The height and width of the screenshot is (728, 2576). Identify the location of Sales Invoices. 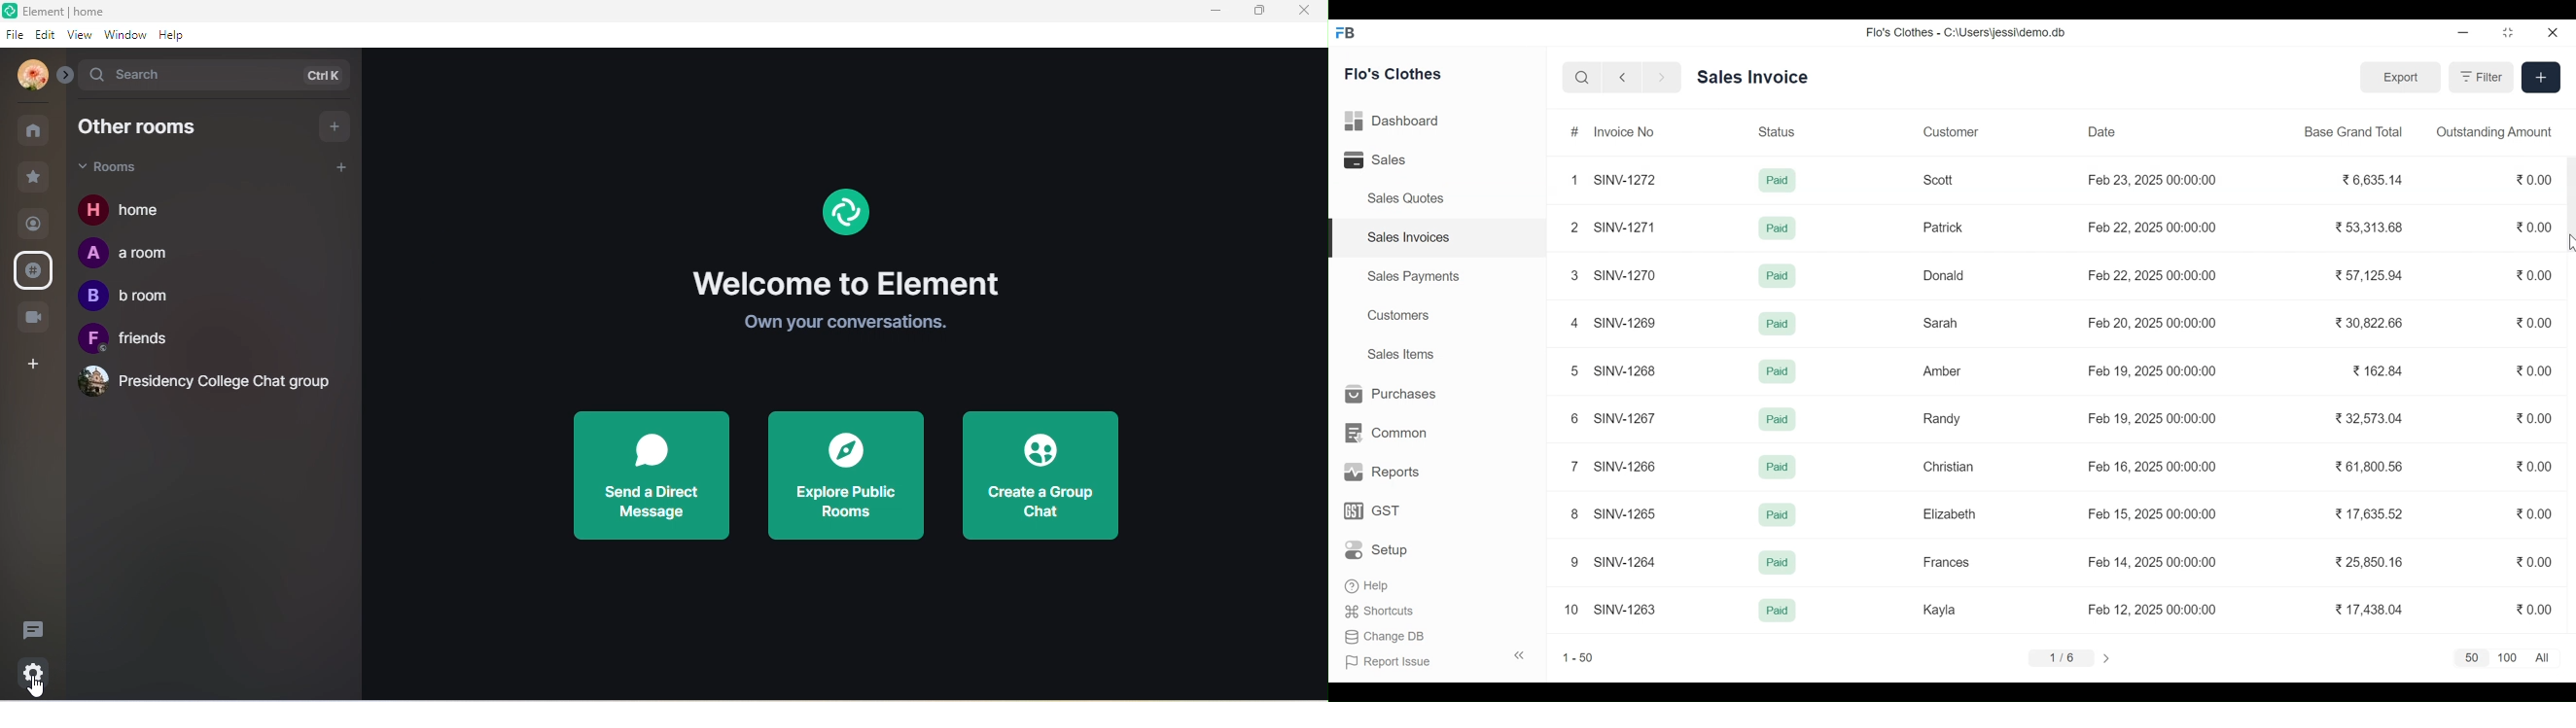
(1443, 238).